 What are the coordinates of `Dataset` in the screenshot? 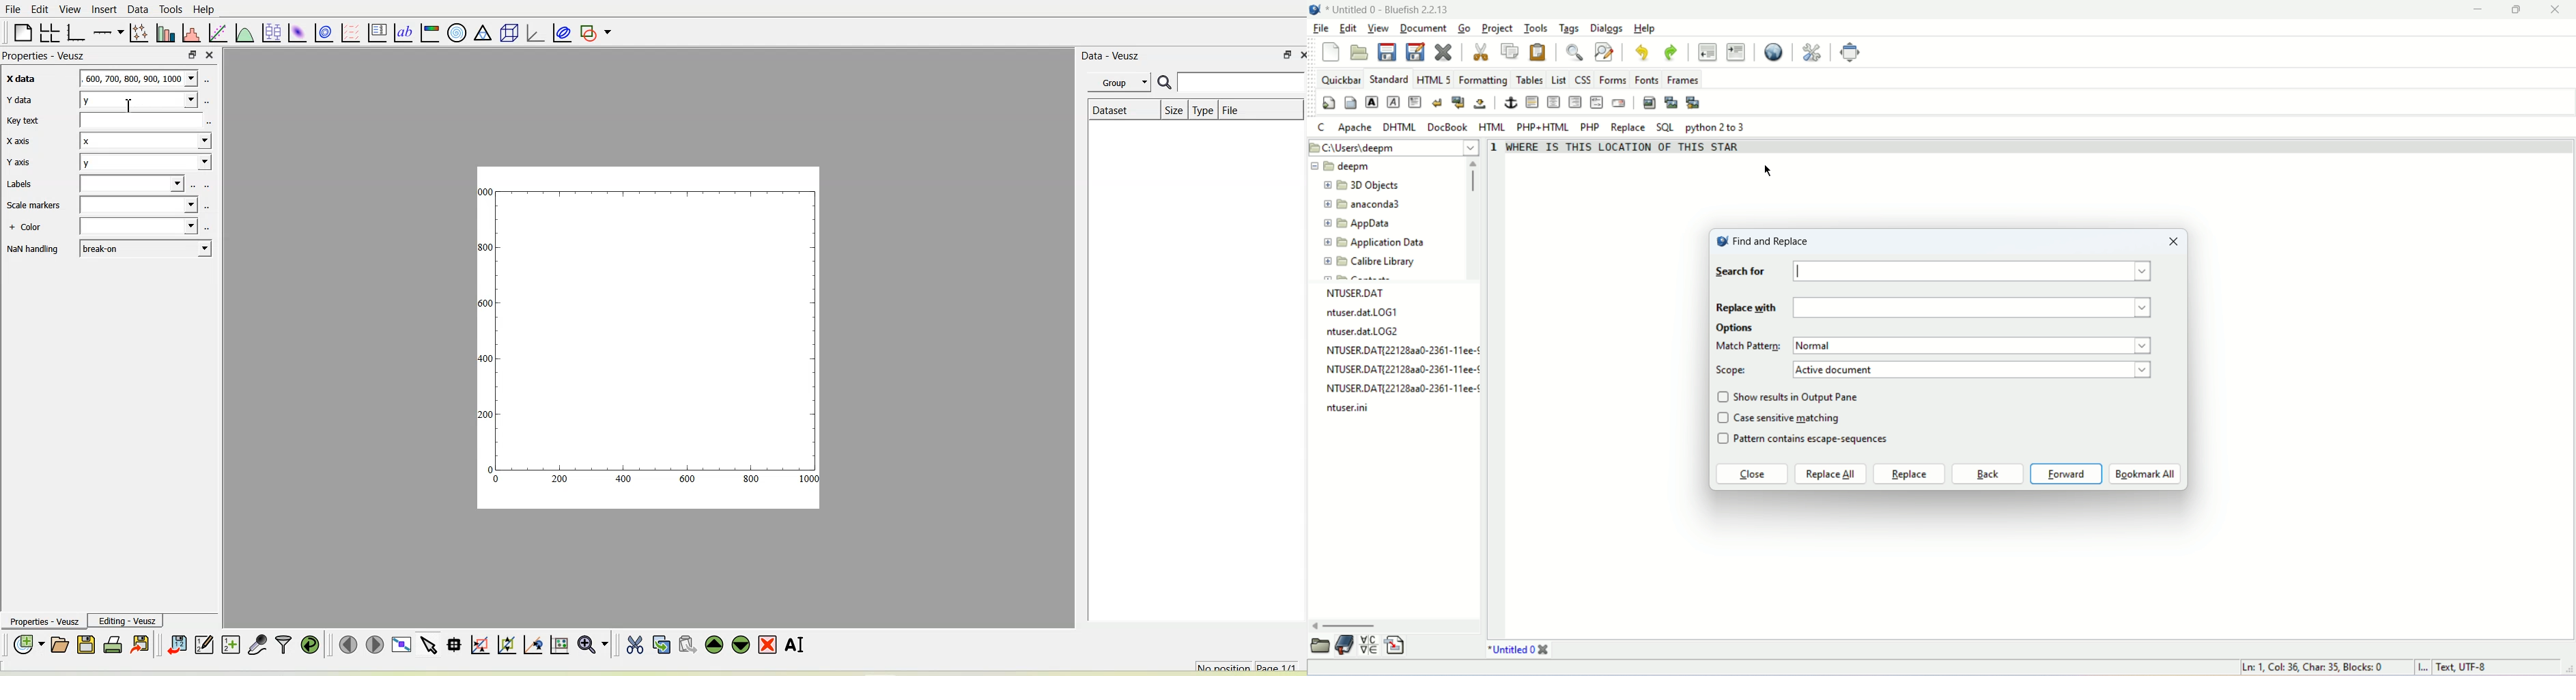 It's located at (1124, 109).